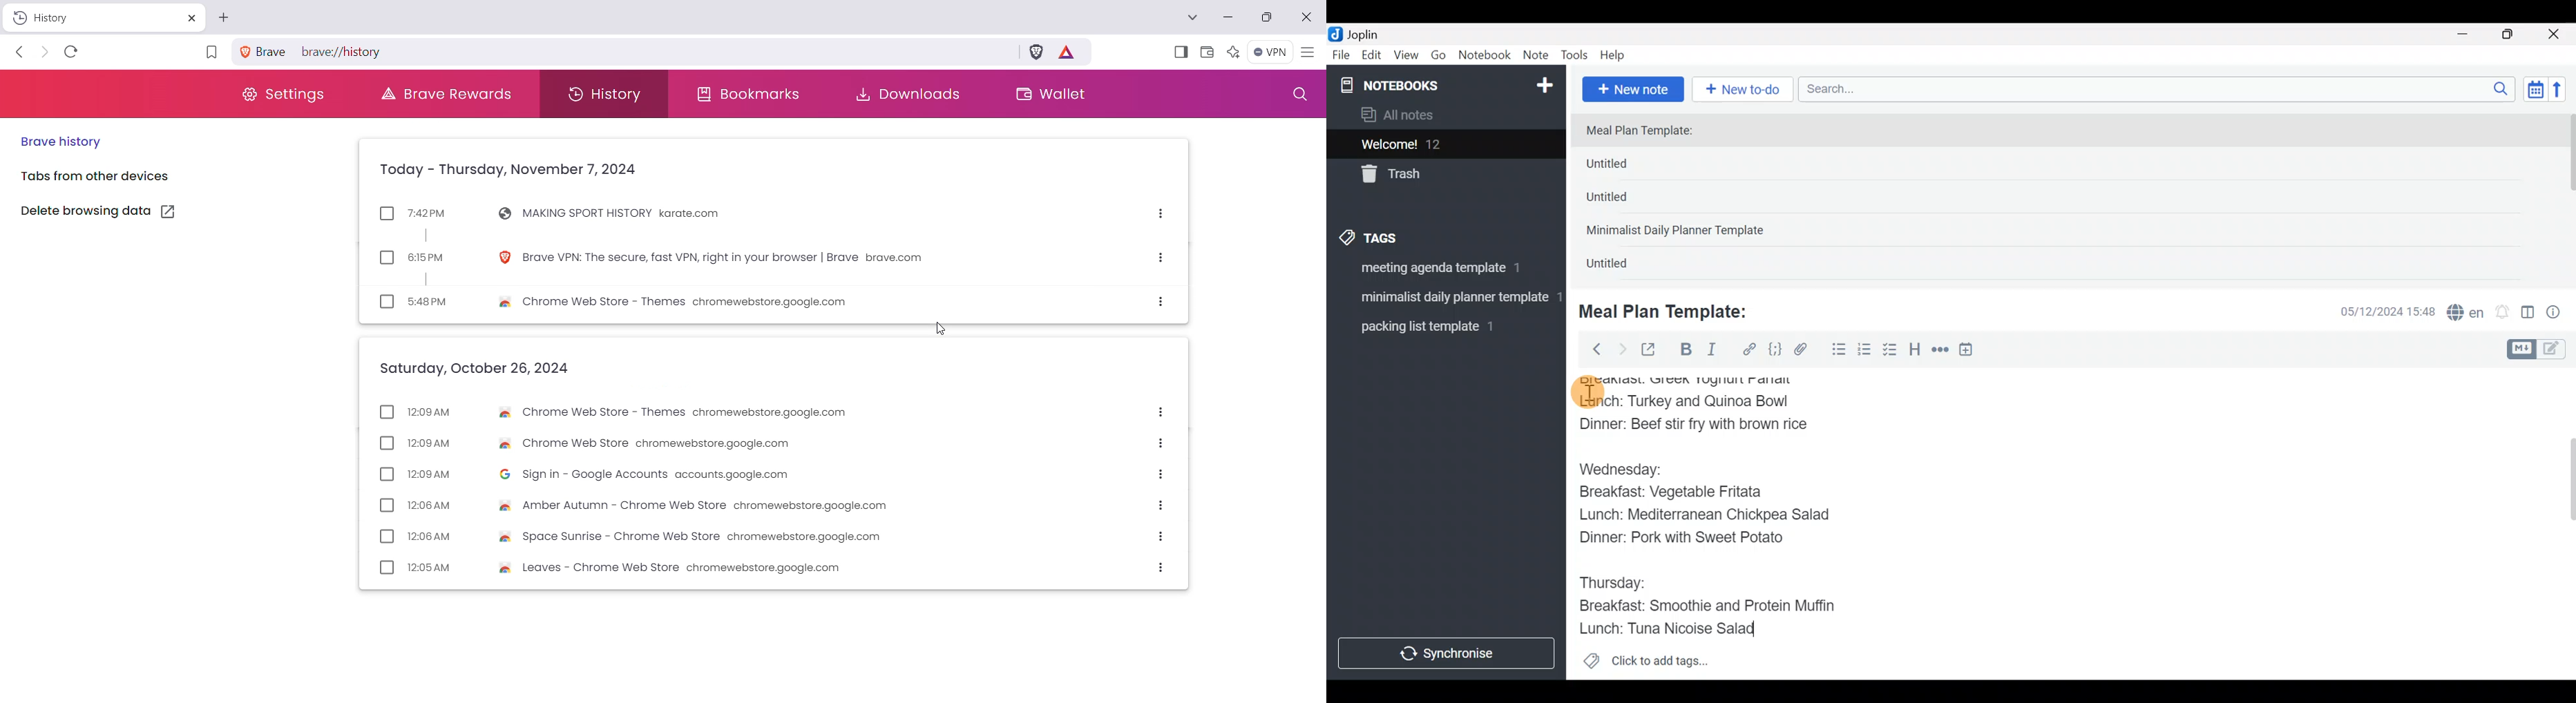 This screenshot has width=2576, height=728. What do you see at coordinates (1972, 351) in the screenshot?
I see `Insert time` at bounding box center [1972, 351].